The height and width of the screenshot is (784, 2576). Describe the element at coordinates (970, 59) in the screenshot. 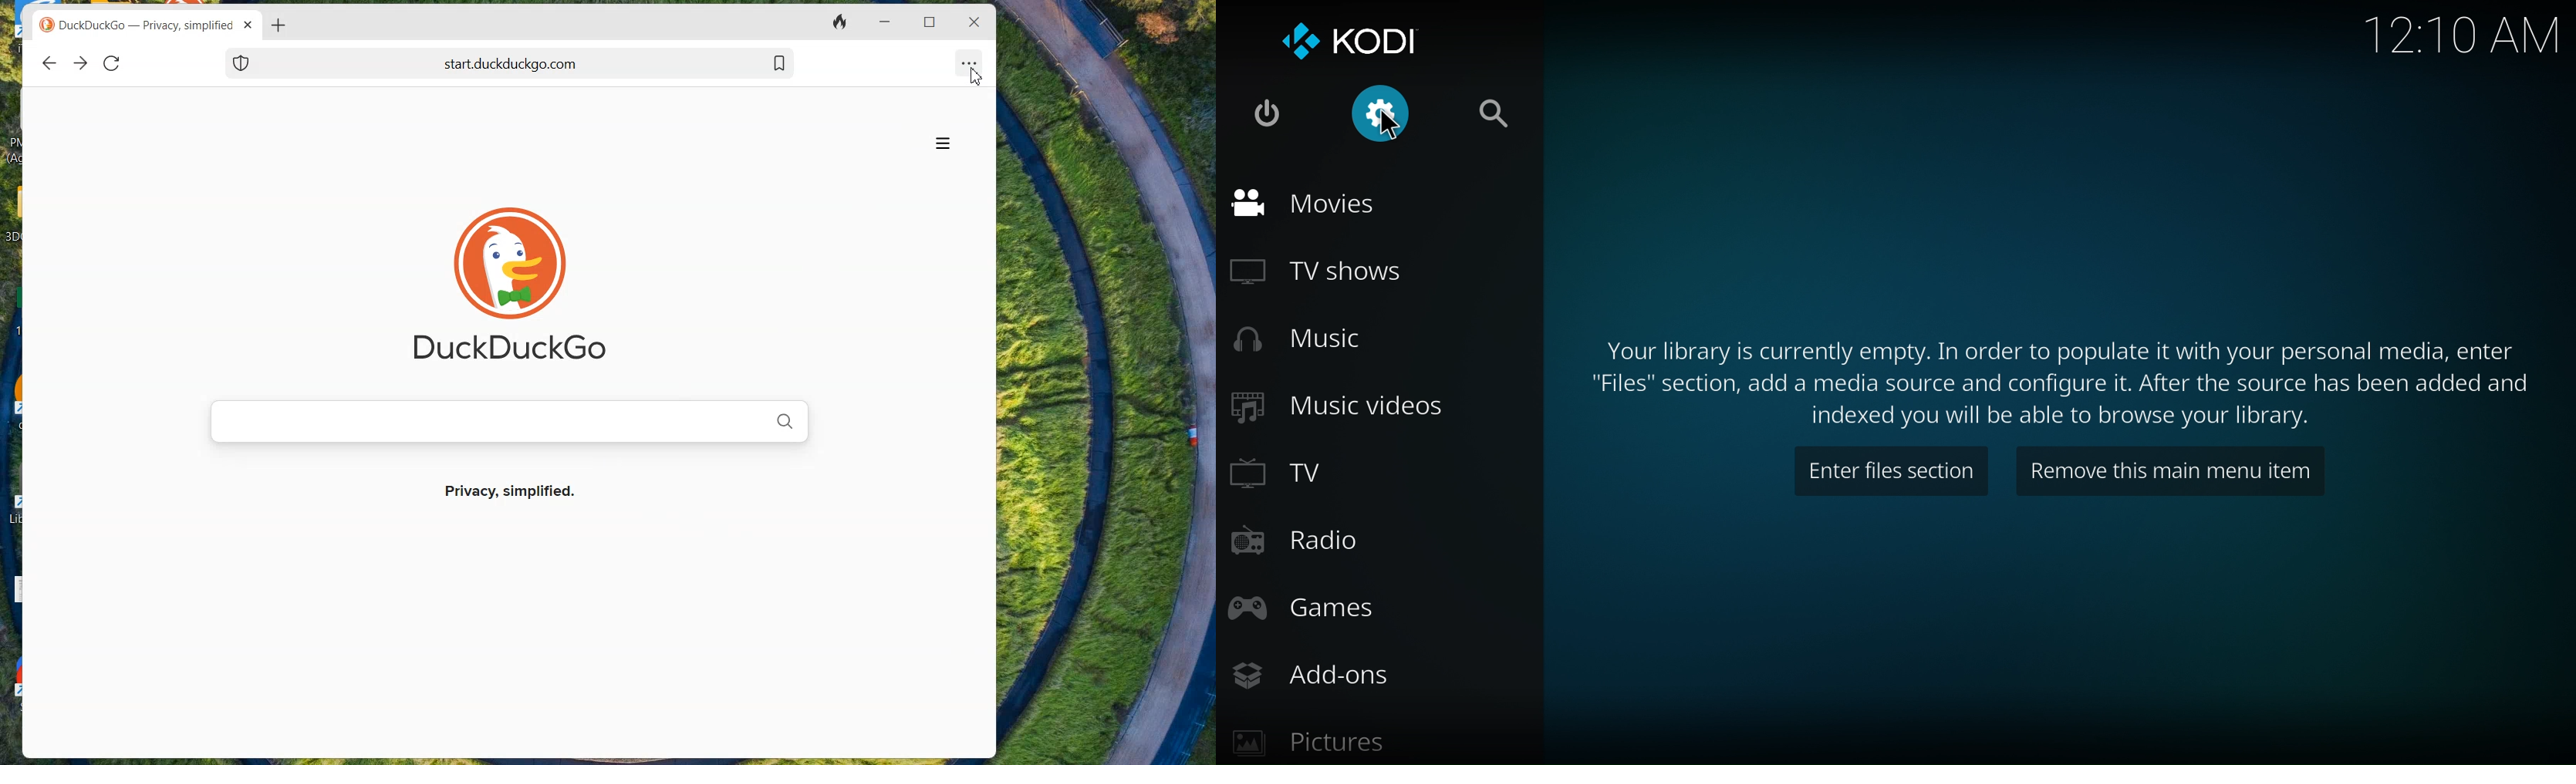

I see `Option` at that location.